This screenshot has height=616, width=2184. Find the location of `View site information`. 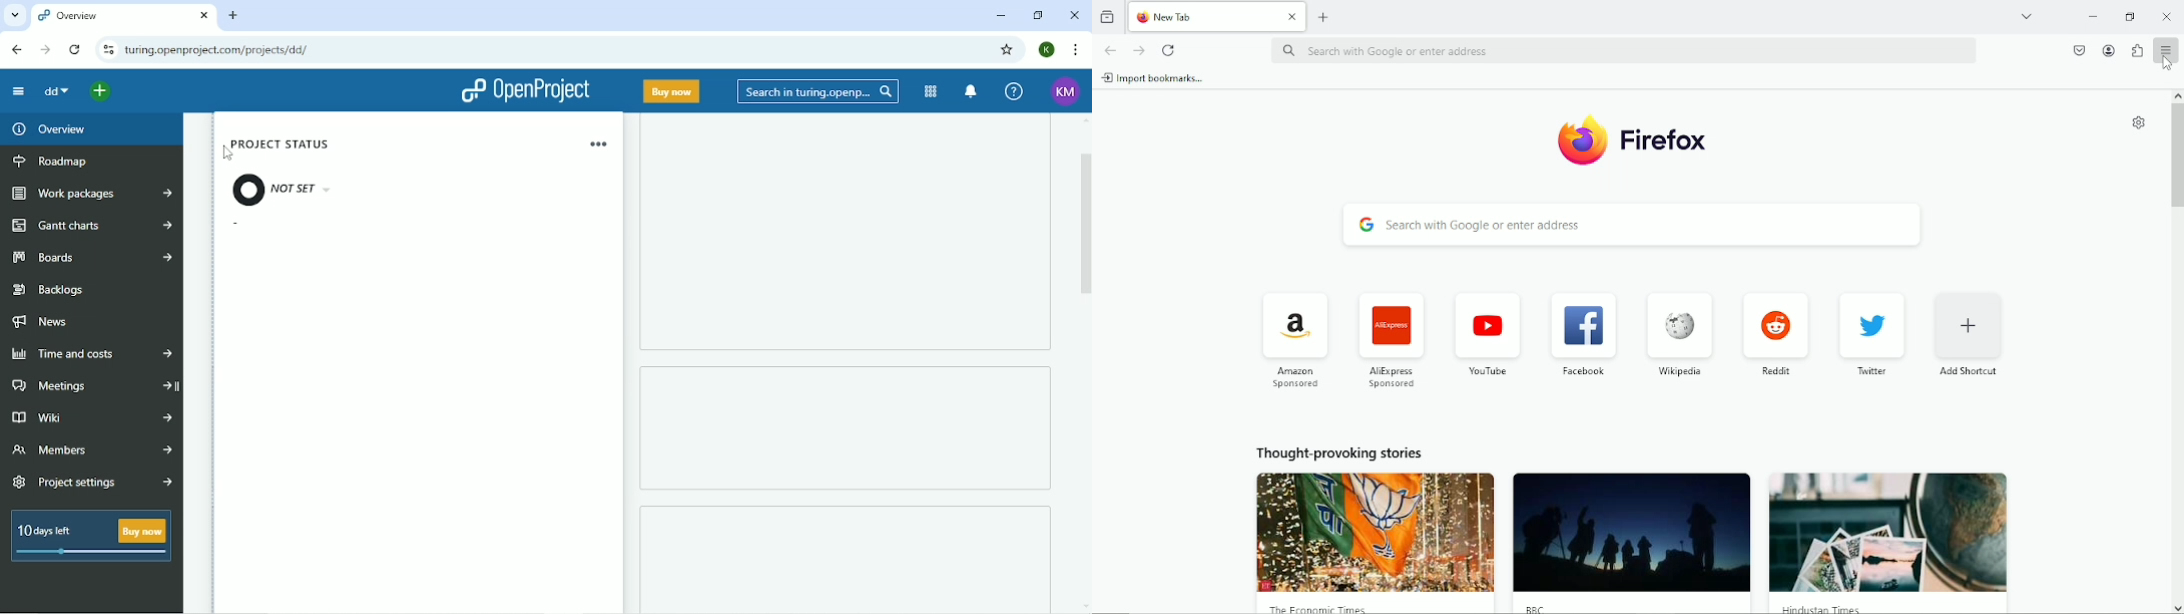

View site information is located at coordinates (107, 50).